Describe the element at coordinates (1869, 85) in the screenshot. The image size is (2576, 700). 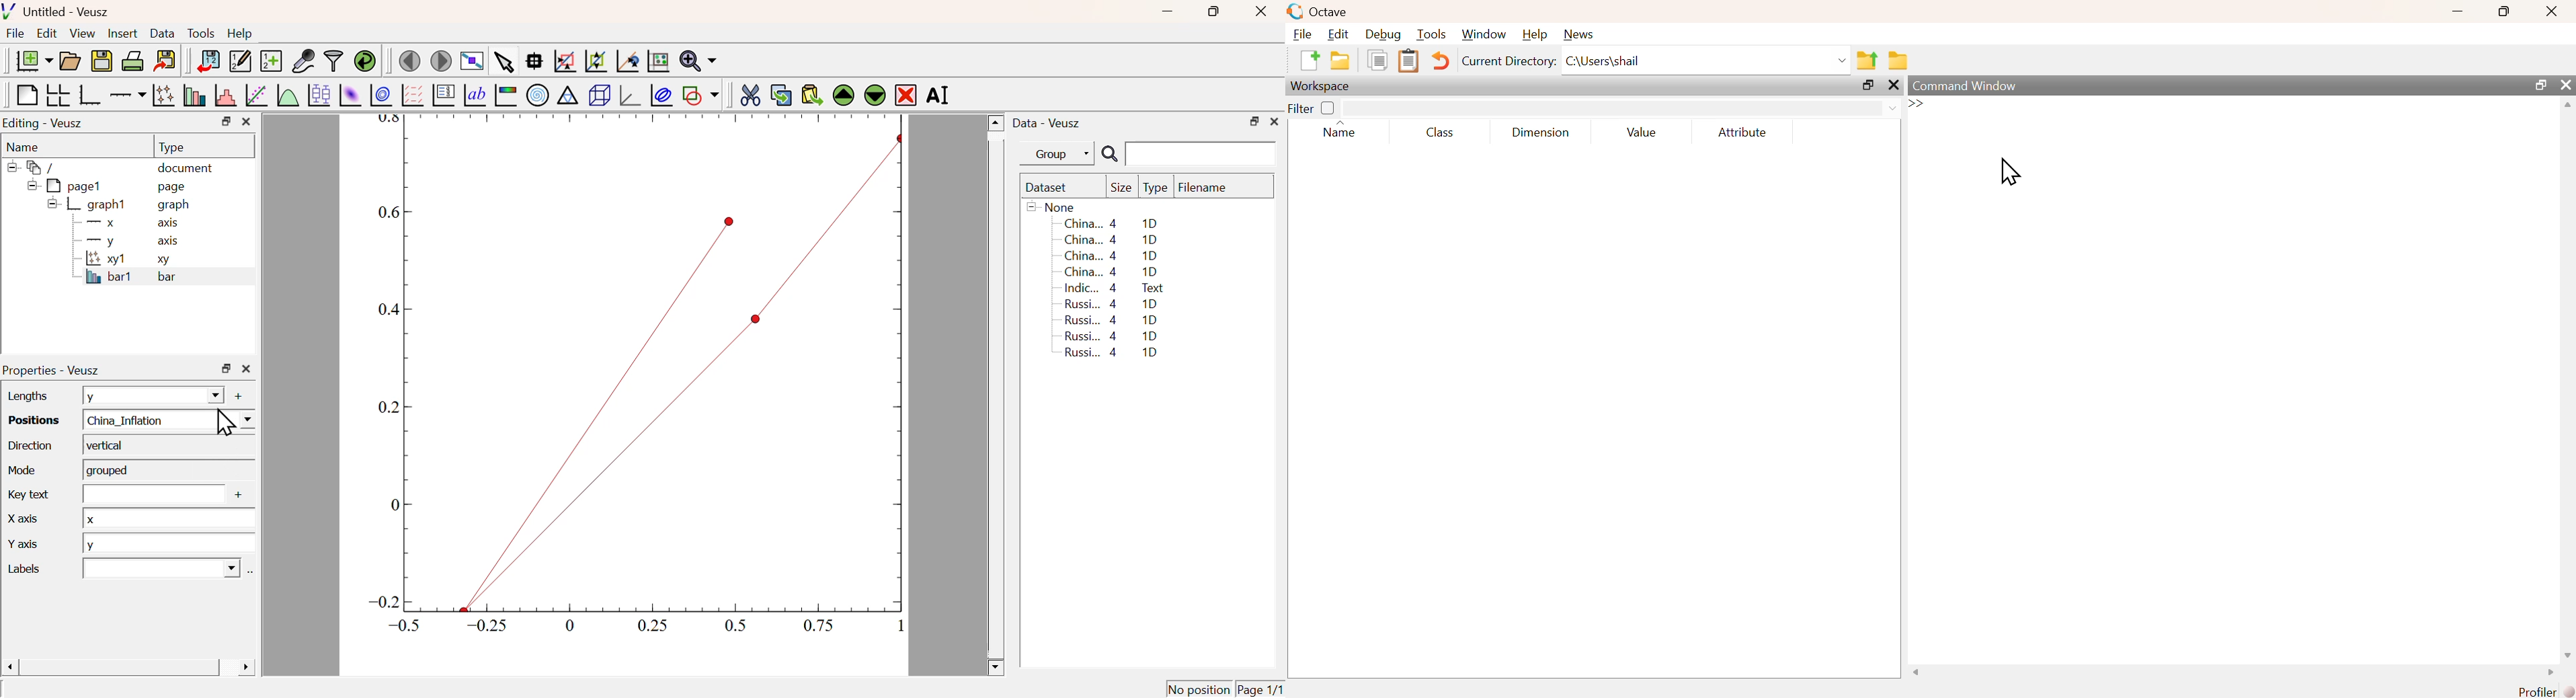
I see `maximize` at that location.